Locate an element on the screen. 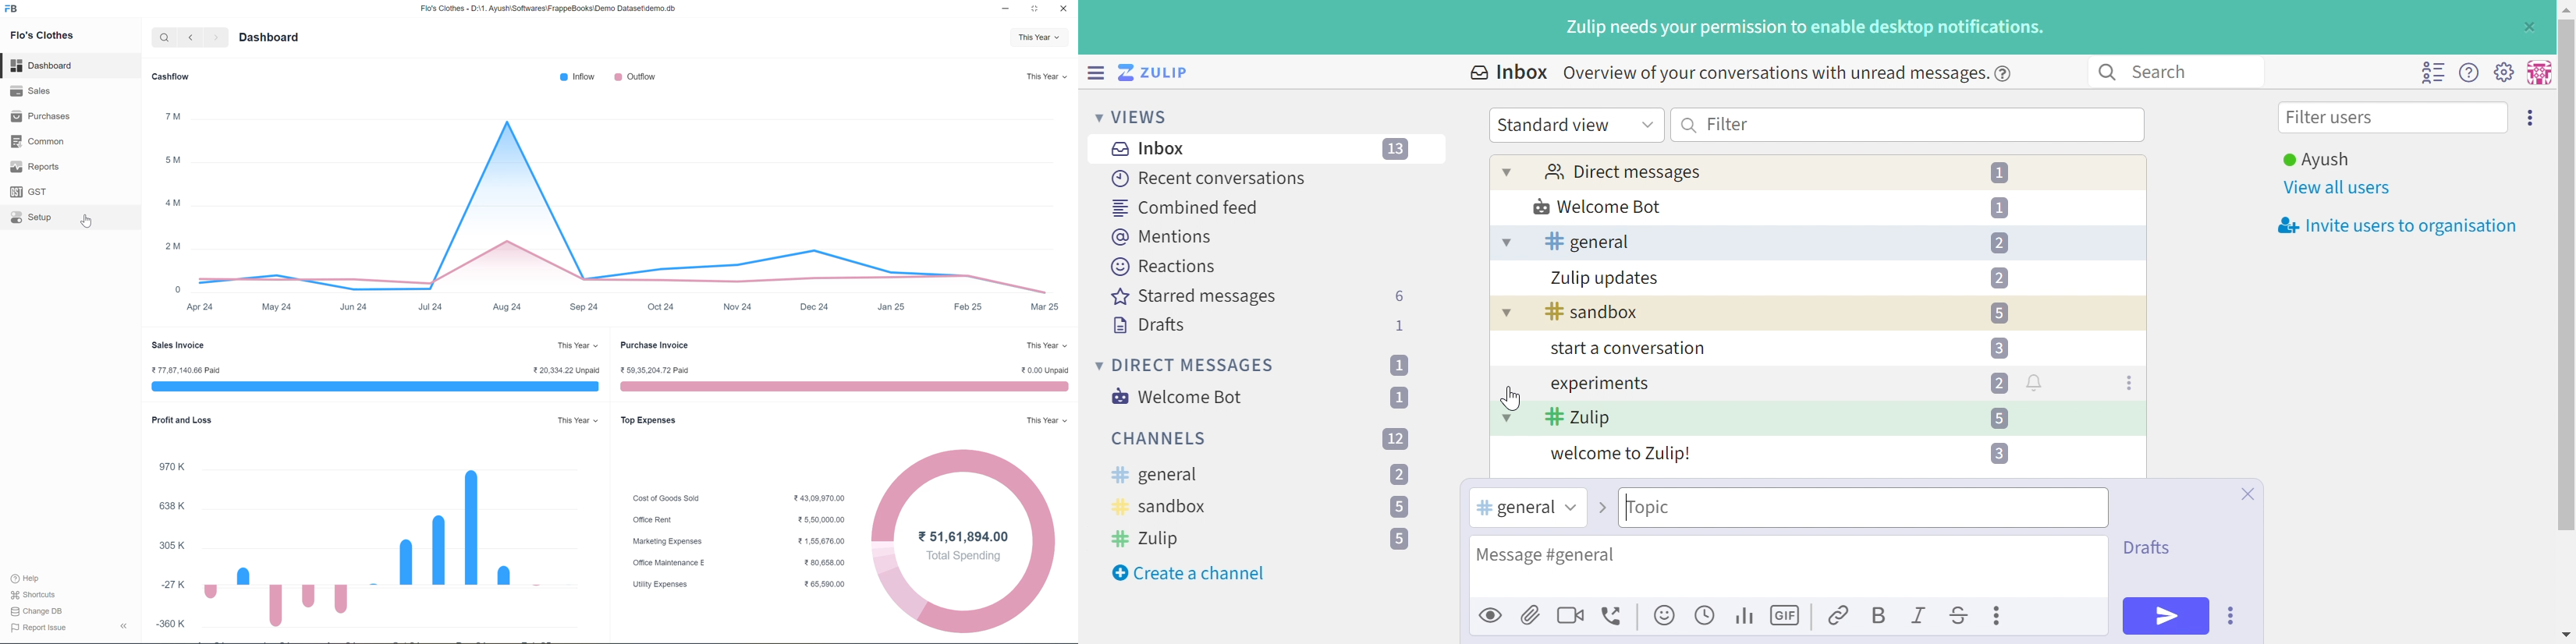 The height and width of the screenshot is (644, 2576). ¥ 20,334.22 Unpaid is located at coordinates (566, 370).